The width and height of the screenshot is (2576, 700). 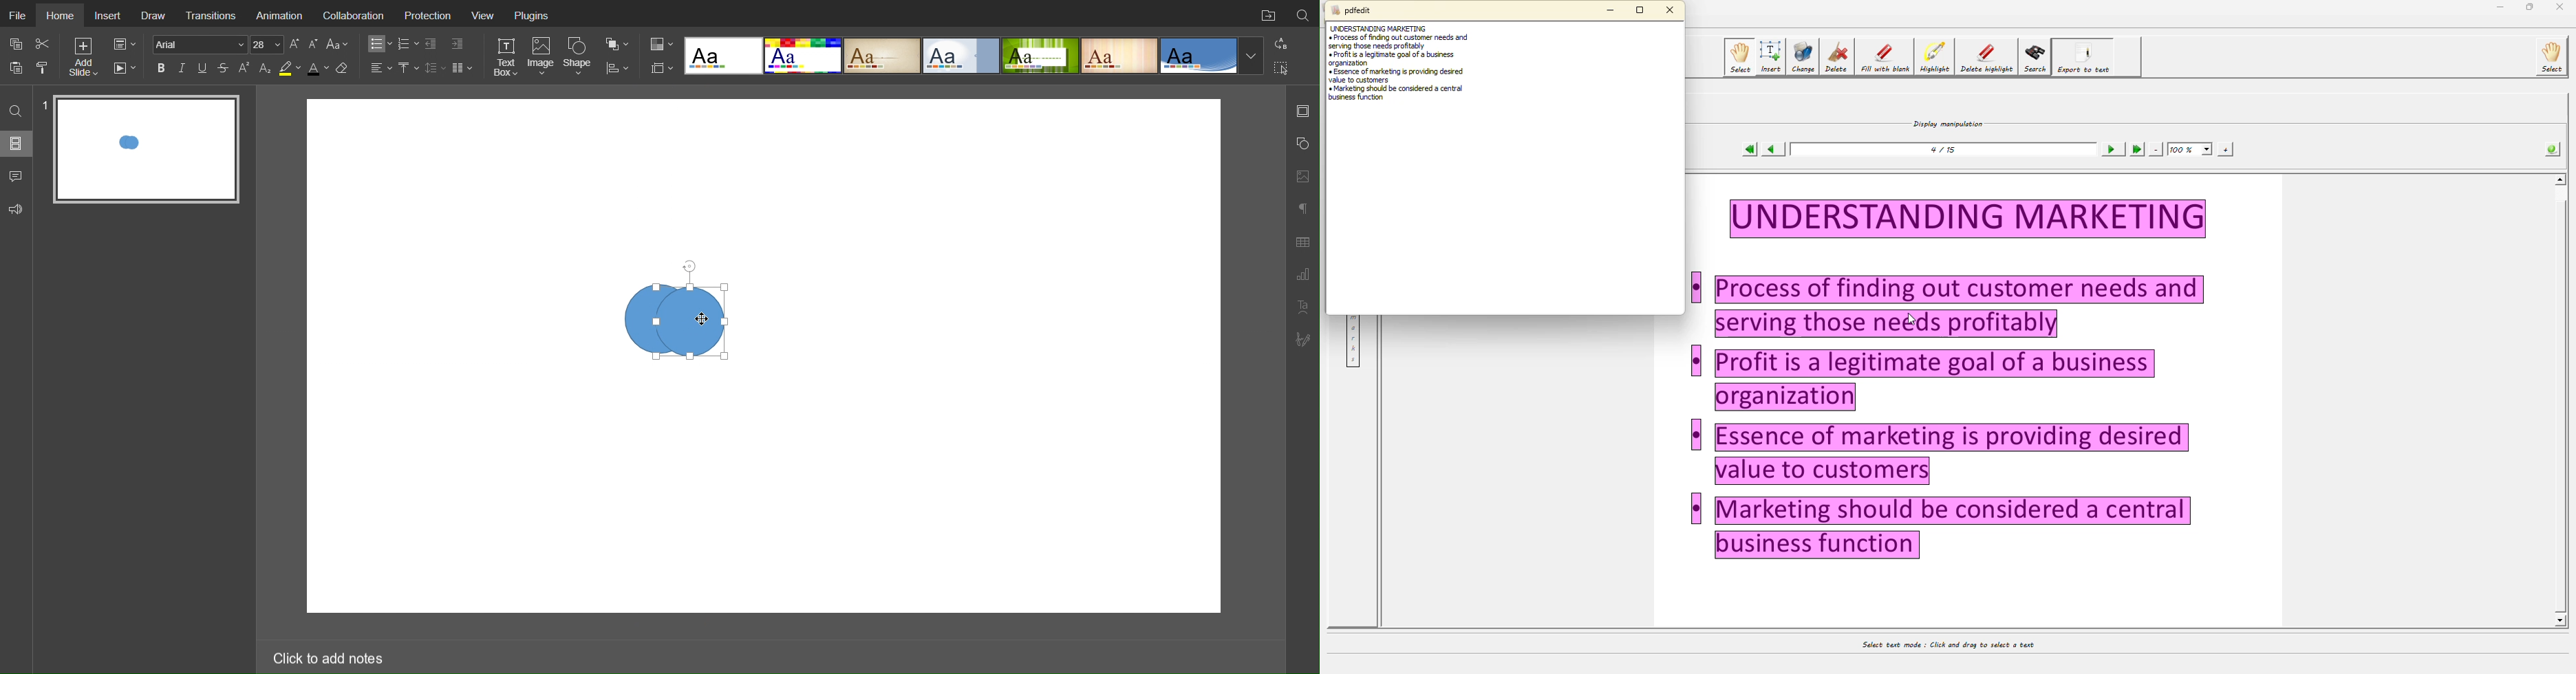 I want to click on Font Settings, so click(x=216, y=44).